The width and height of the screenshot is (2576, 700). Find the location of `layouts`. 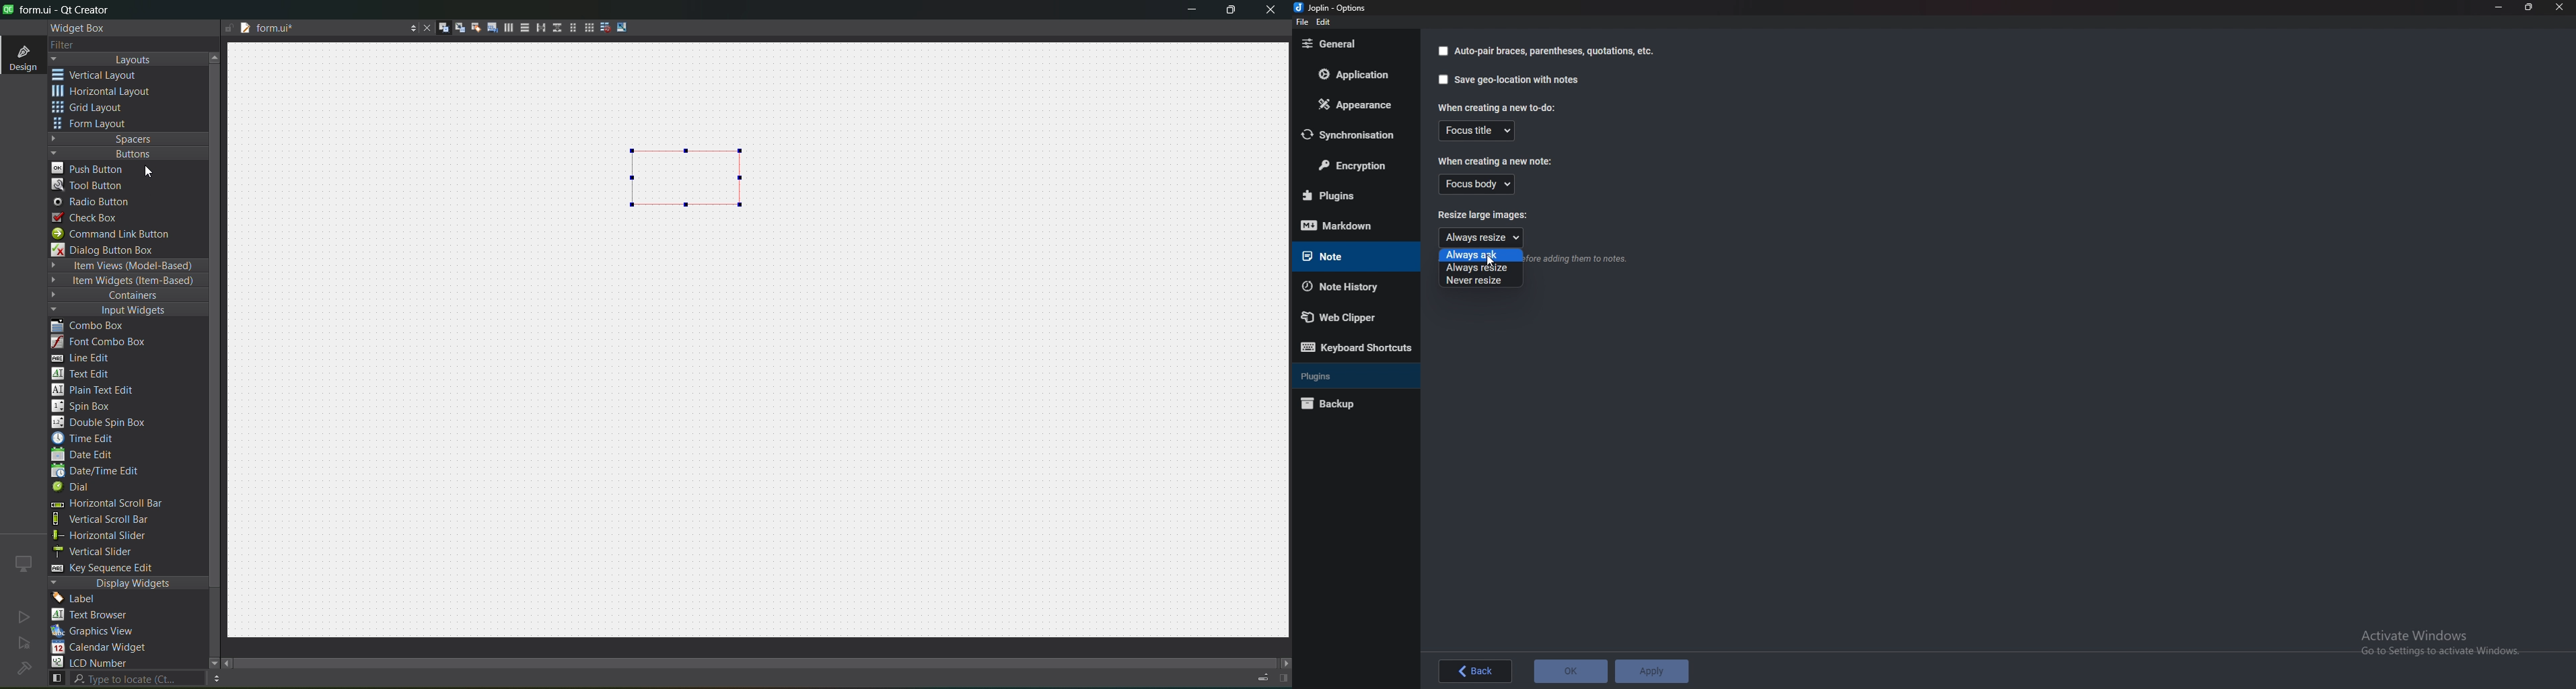

layouts is located at coordinates (128, 59).